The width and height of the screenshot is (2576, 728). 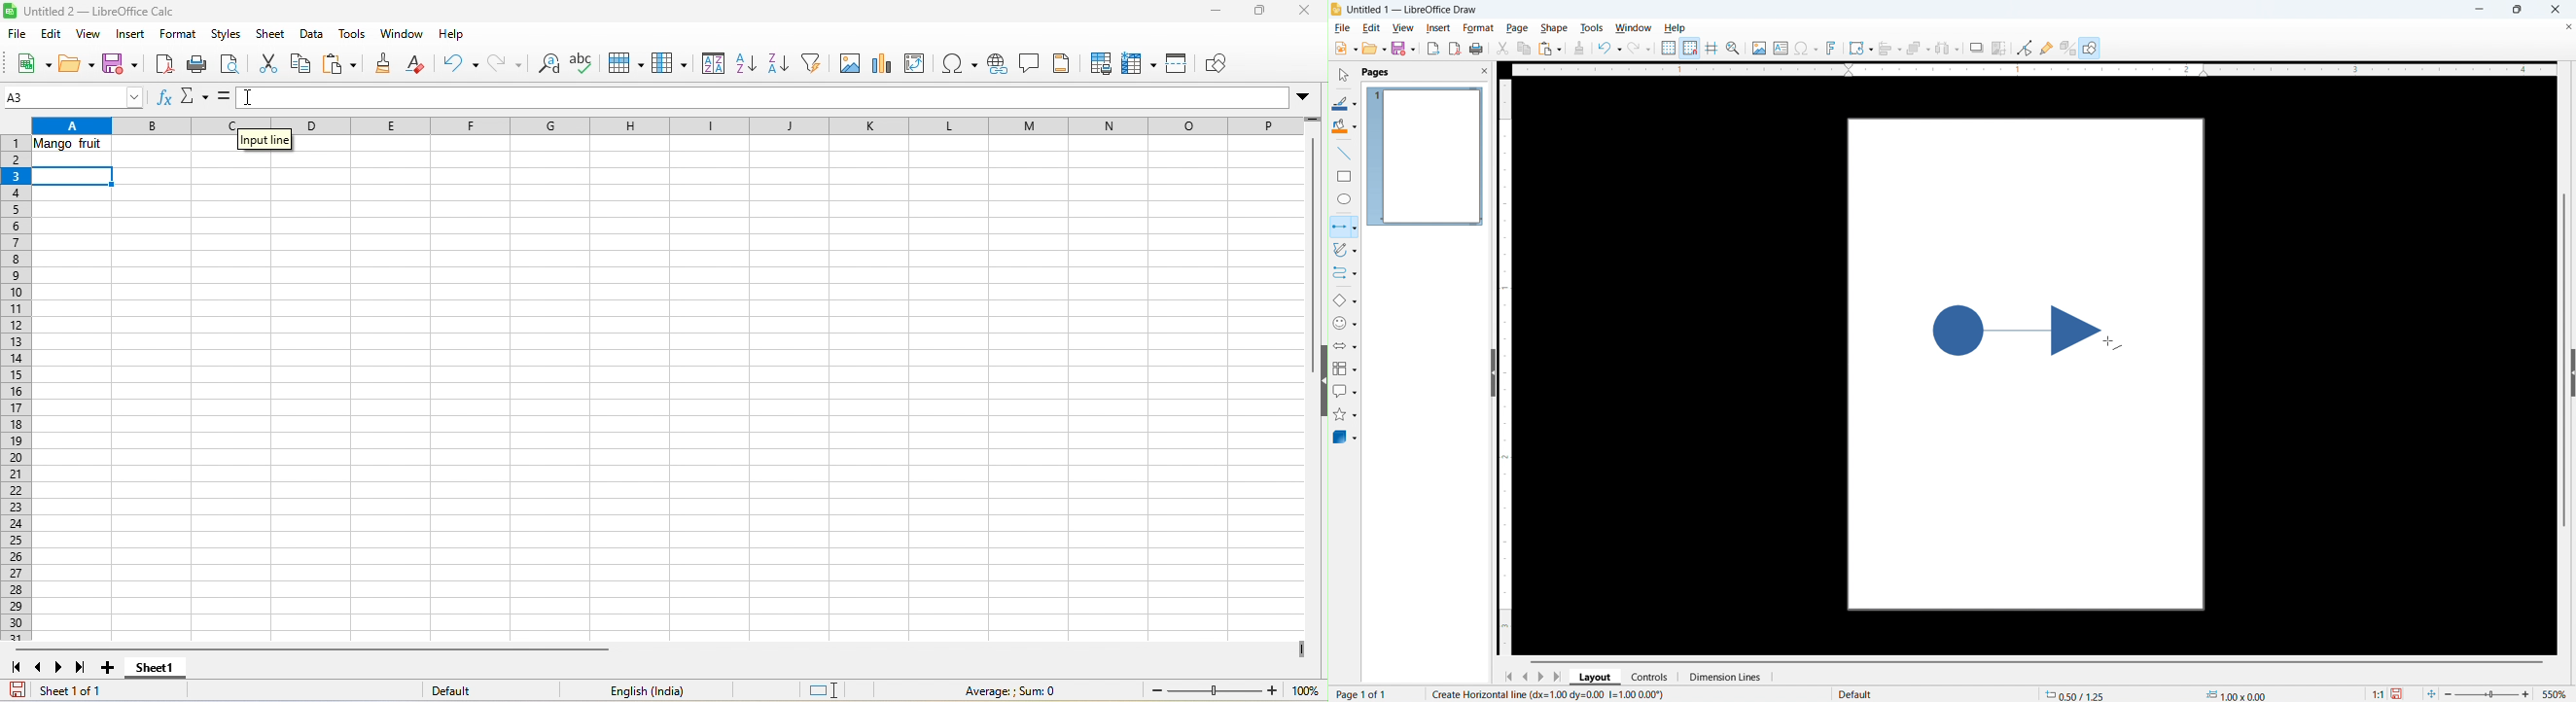 What do you see at coordinates (305, 649) in the screenshot?
I see `horizontal scroll bar` at bounding box center [305, 649].